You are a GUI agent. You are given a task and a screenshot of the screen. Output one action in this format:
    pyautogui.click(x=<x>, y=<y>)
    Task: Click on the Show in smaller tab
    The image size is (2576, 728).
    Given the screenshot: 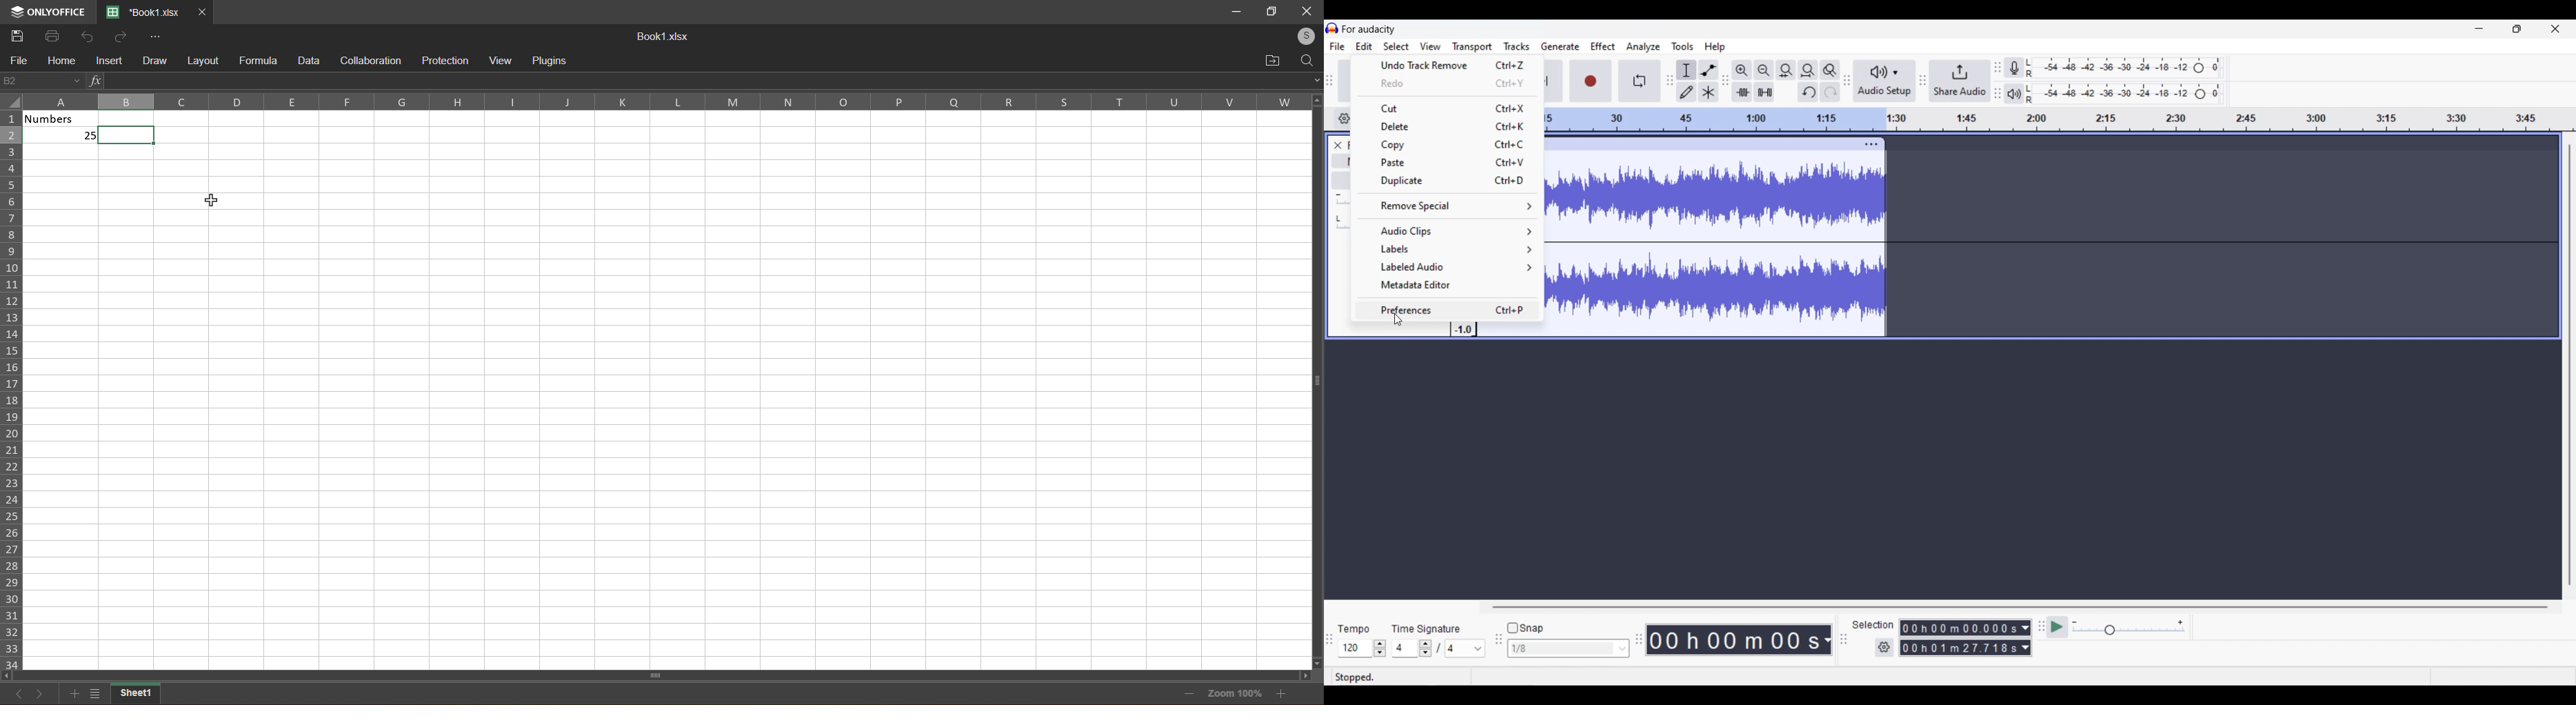 What is the action you would take?
    pyautogui.click(x=2517, y=29)
    